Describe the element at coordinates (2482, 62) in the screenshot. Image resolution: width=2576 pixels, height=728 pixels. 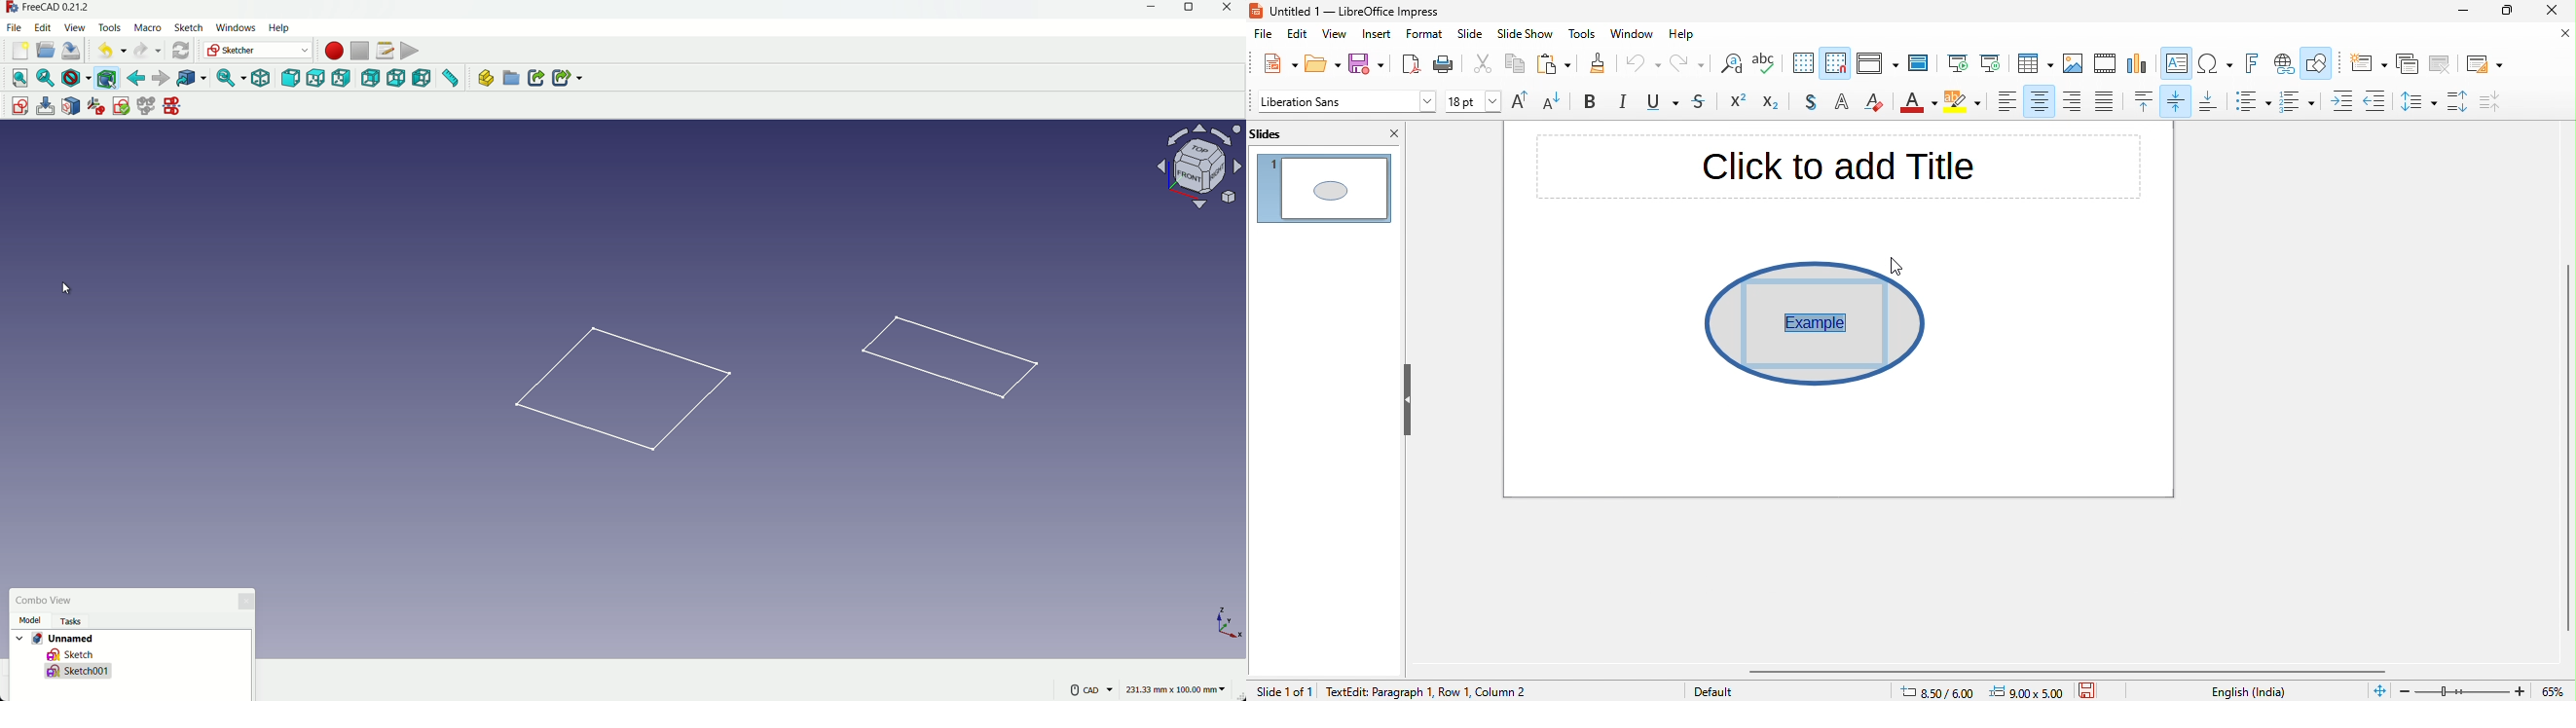
I see `slide layout` at that location.